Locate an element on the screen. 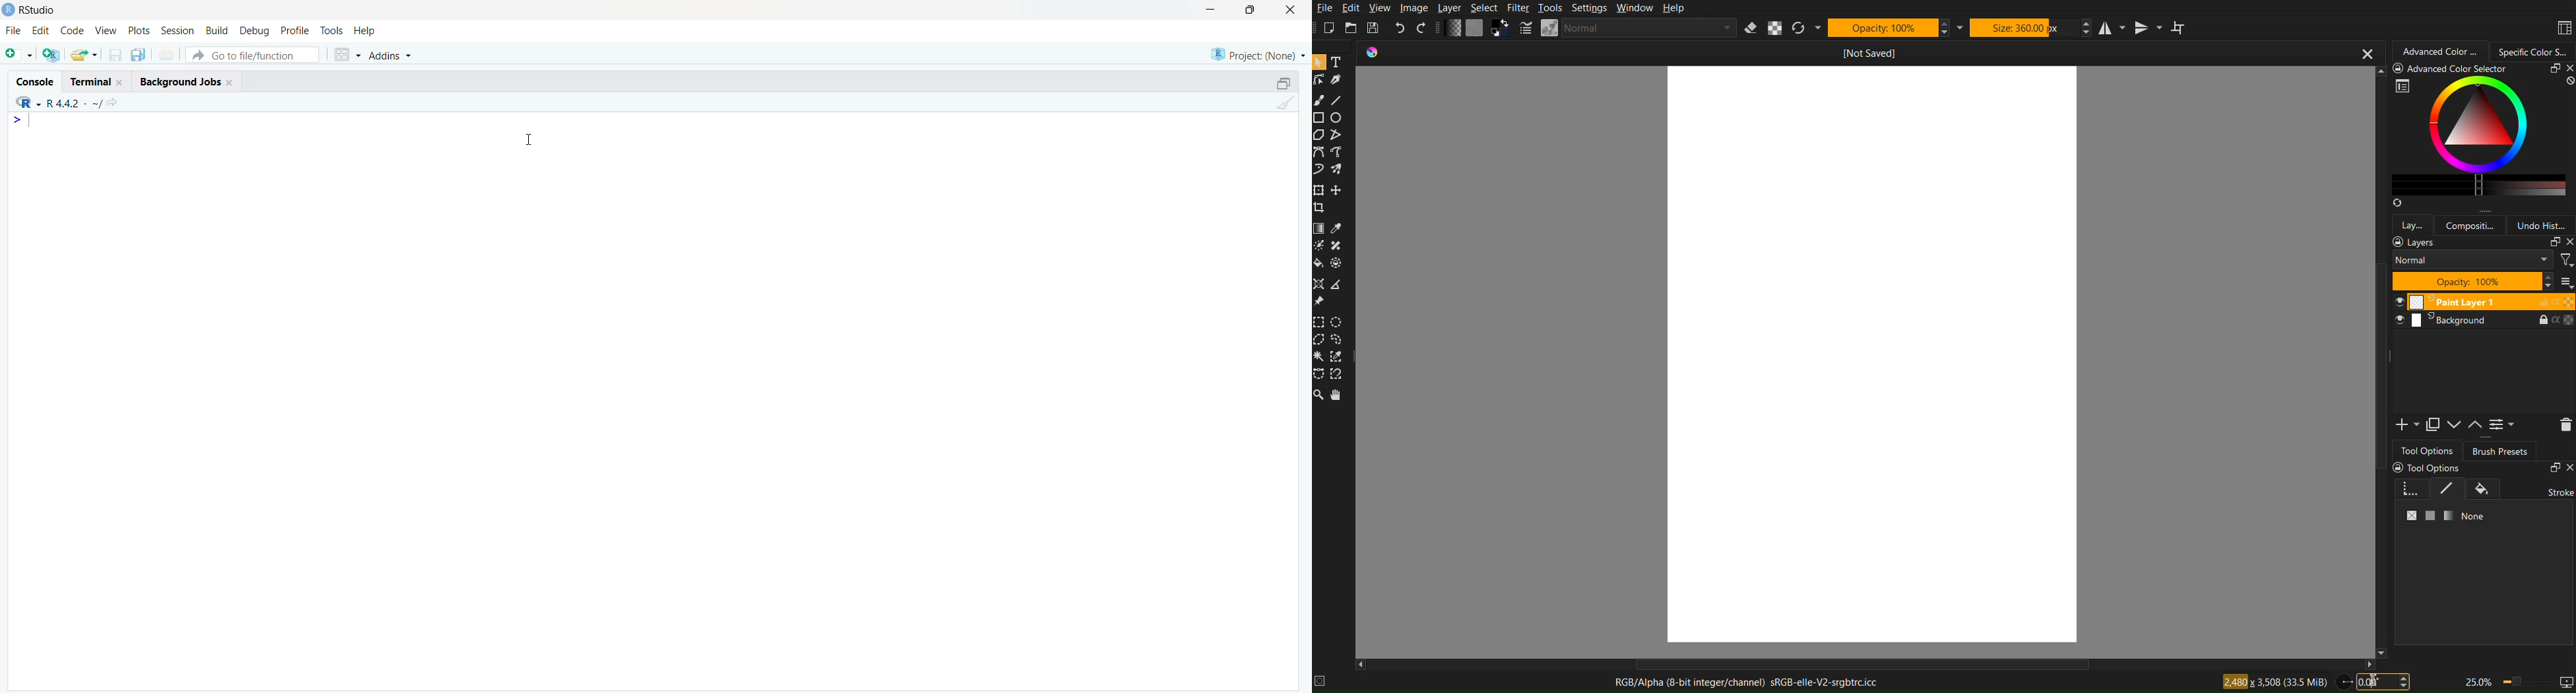 The height and width of the screenshot is (700, 2576). Dodge Tool is located at coordinates (1319, 245).